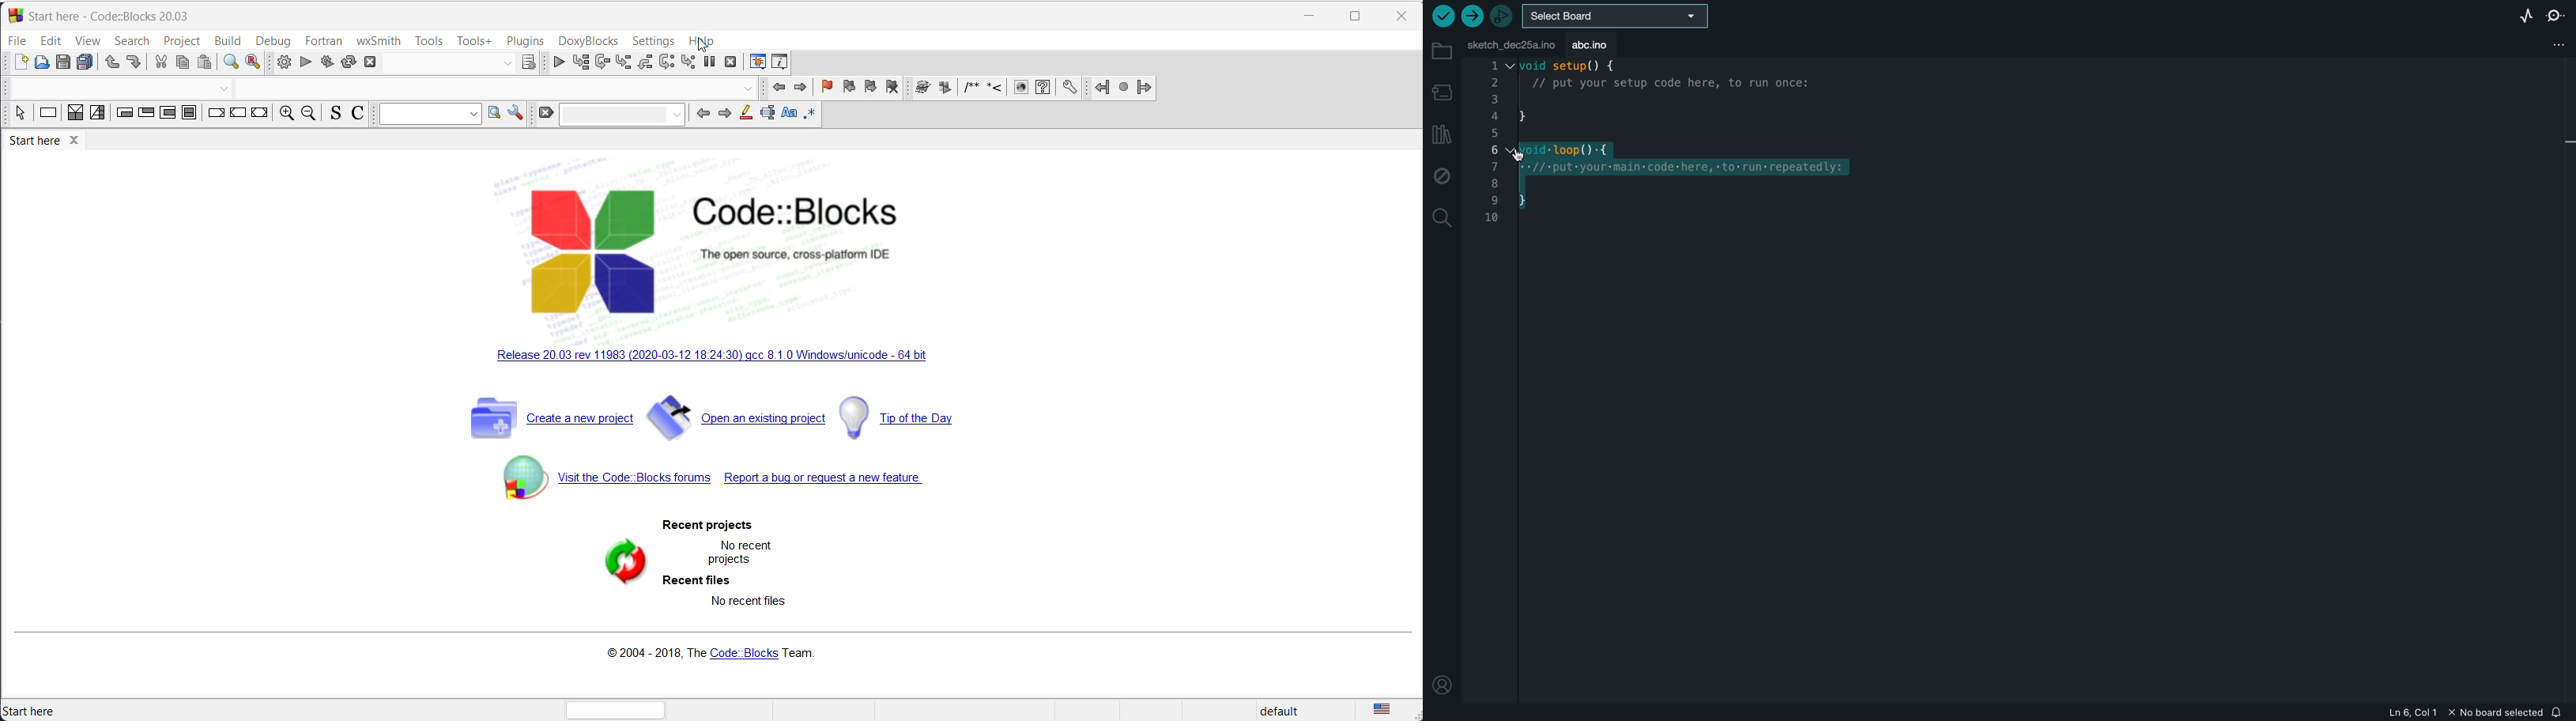 This screenshot has width=2576, height=728. Describe the element at coordinates (159, 62) in the screenshot. I see `cut` at that location.